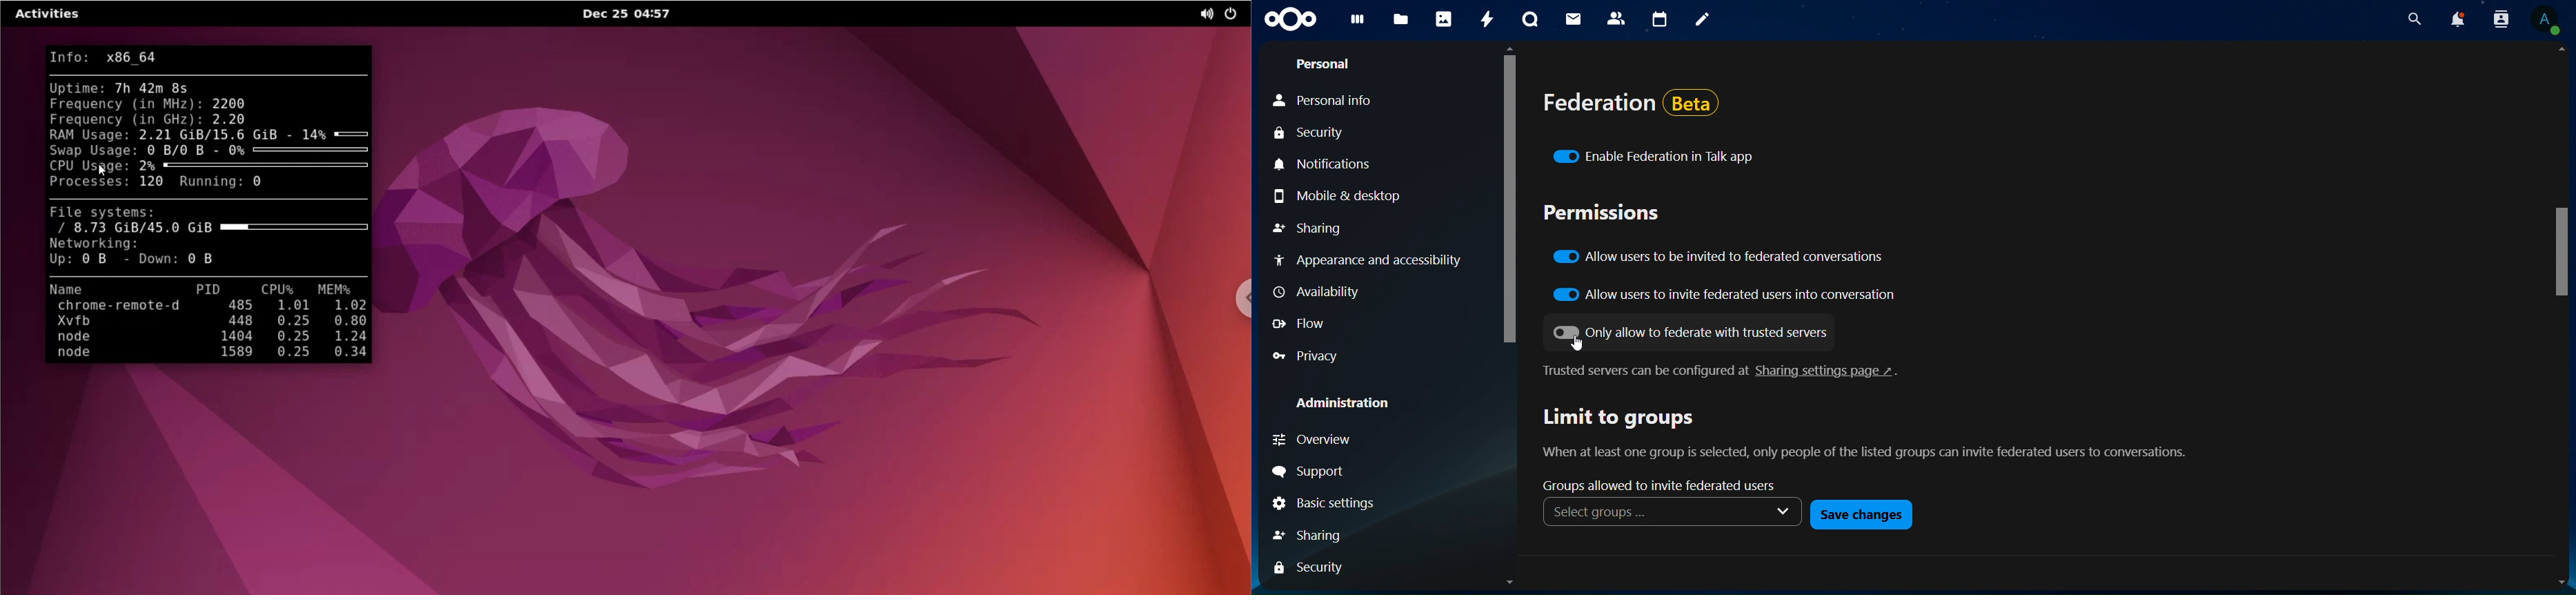 The height and width of the screenshot is (616, 2576). What do you see at coordinates (2547, 21) in the screenshot?
I see `view profile` at bounding box center [2547, 21].